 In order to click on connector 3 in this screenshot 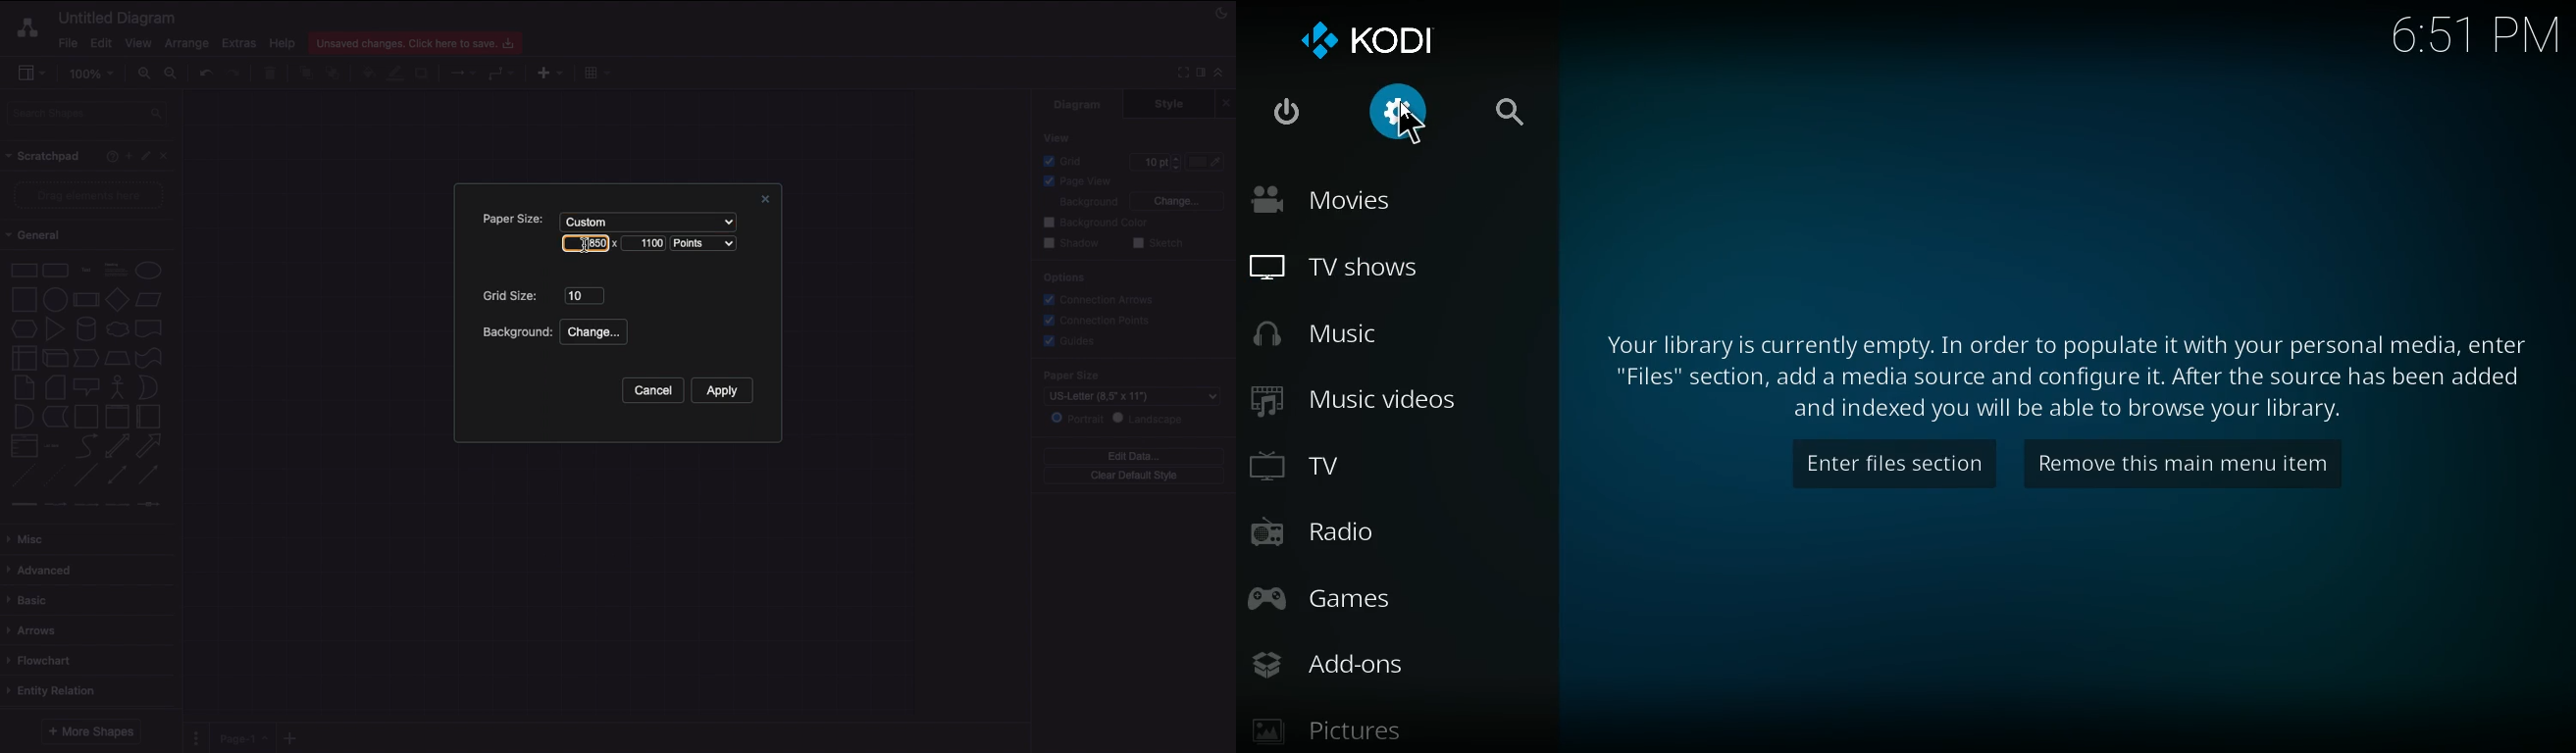, I will do `click(84, 504)`.